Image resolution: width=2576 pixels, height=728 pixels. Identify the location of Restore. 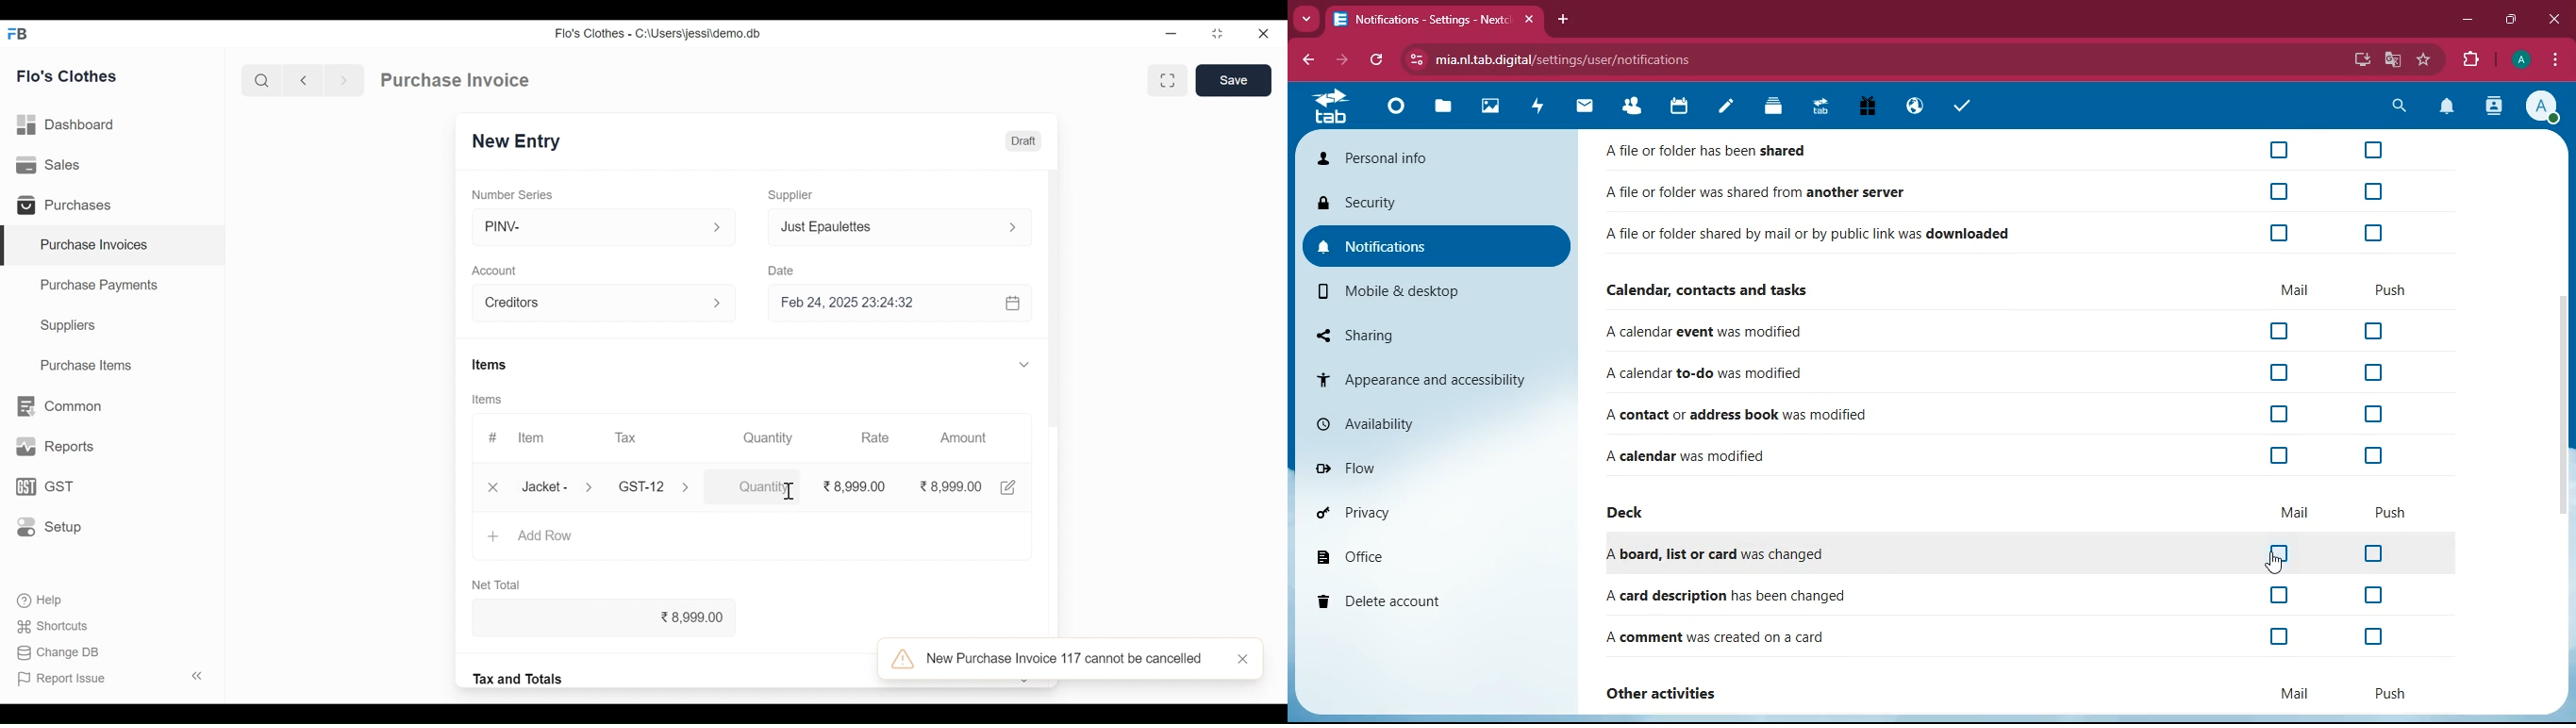
(1217, 35).